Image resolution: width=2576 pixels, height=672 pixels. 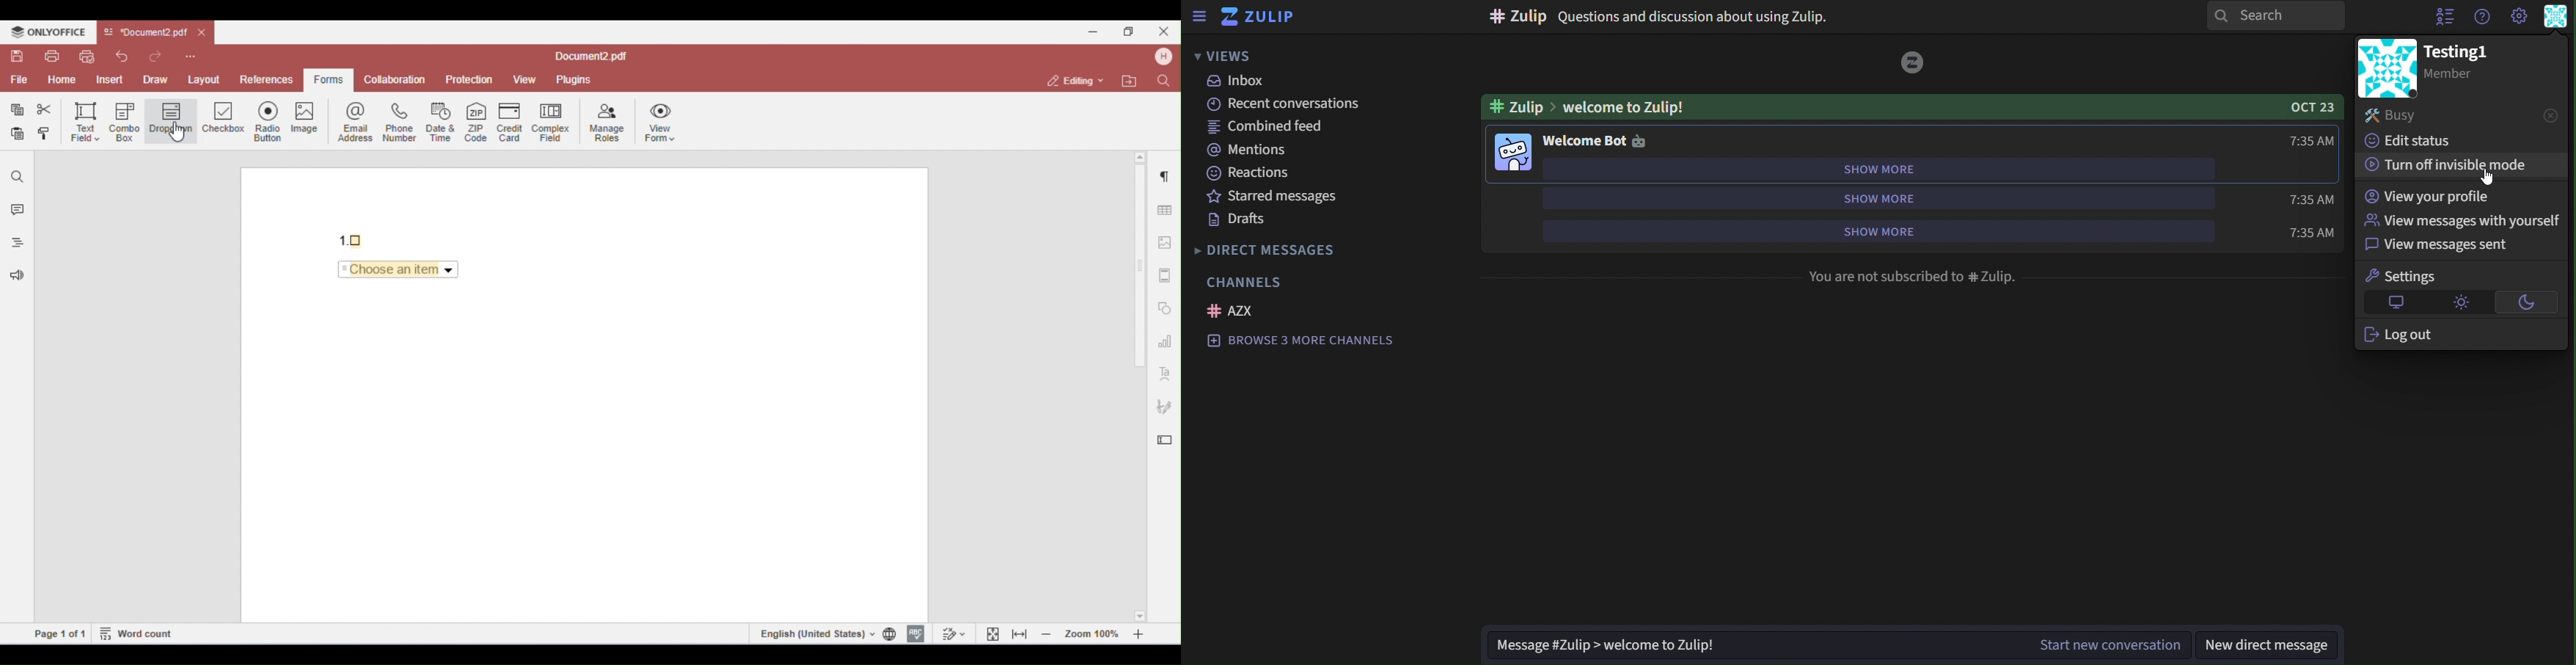 I want to click on zulip, so click(x=1262, y=17).